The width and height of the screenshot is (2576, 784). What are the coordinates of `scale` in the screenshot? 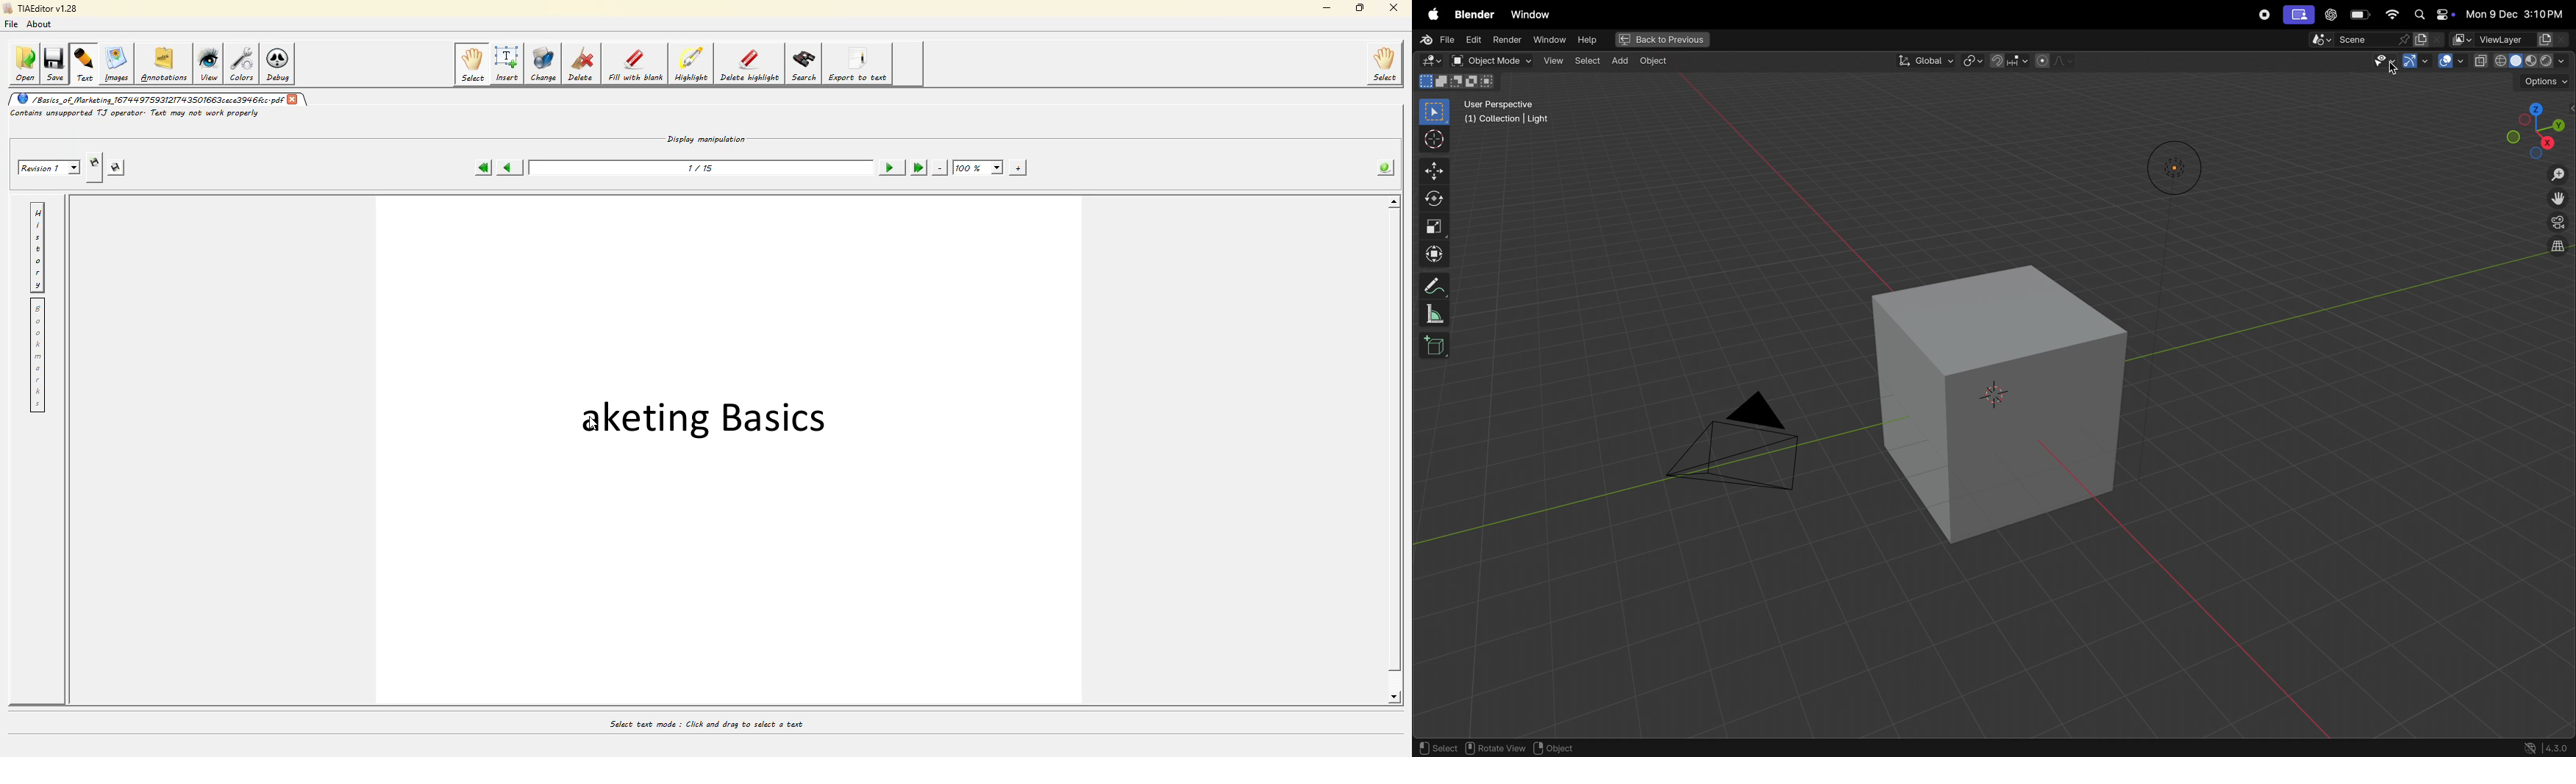 It's located at (1434, 225).